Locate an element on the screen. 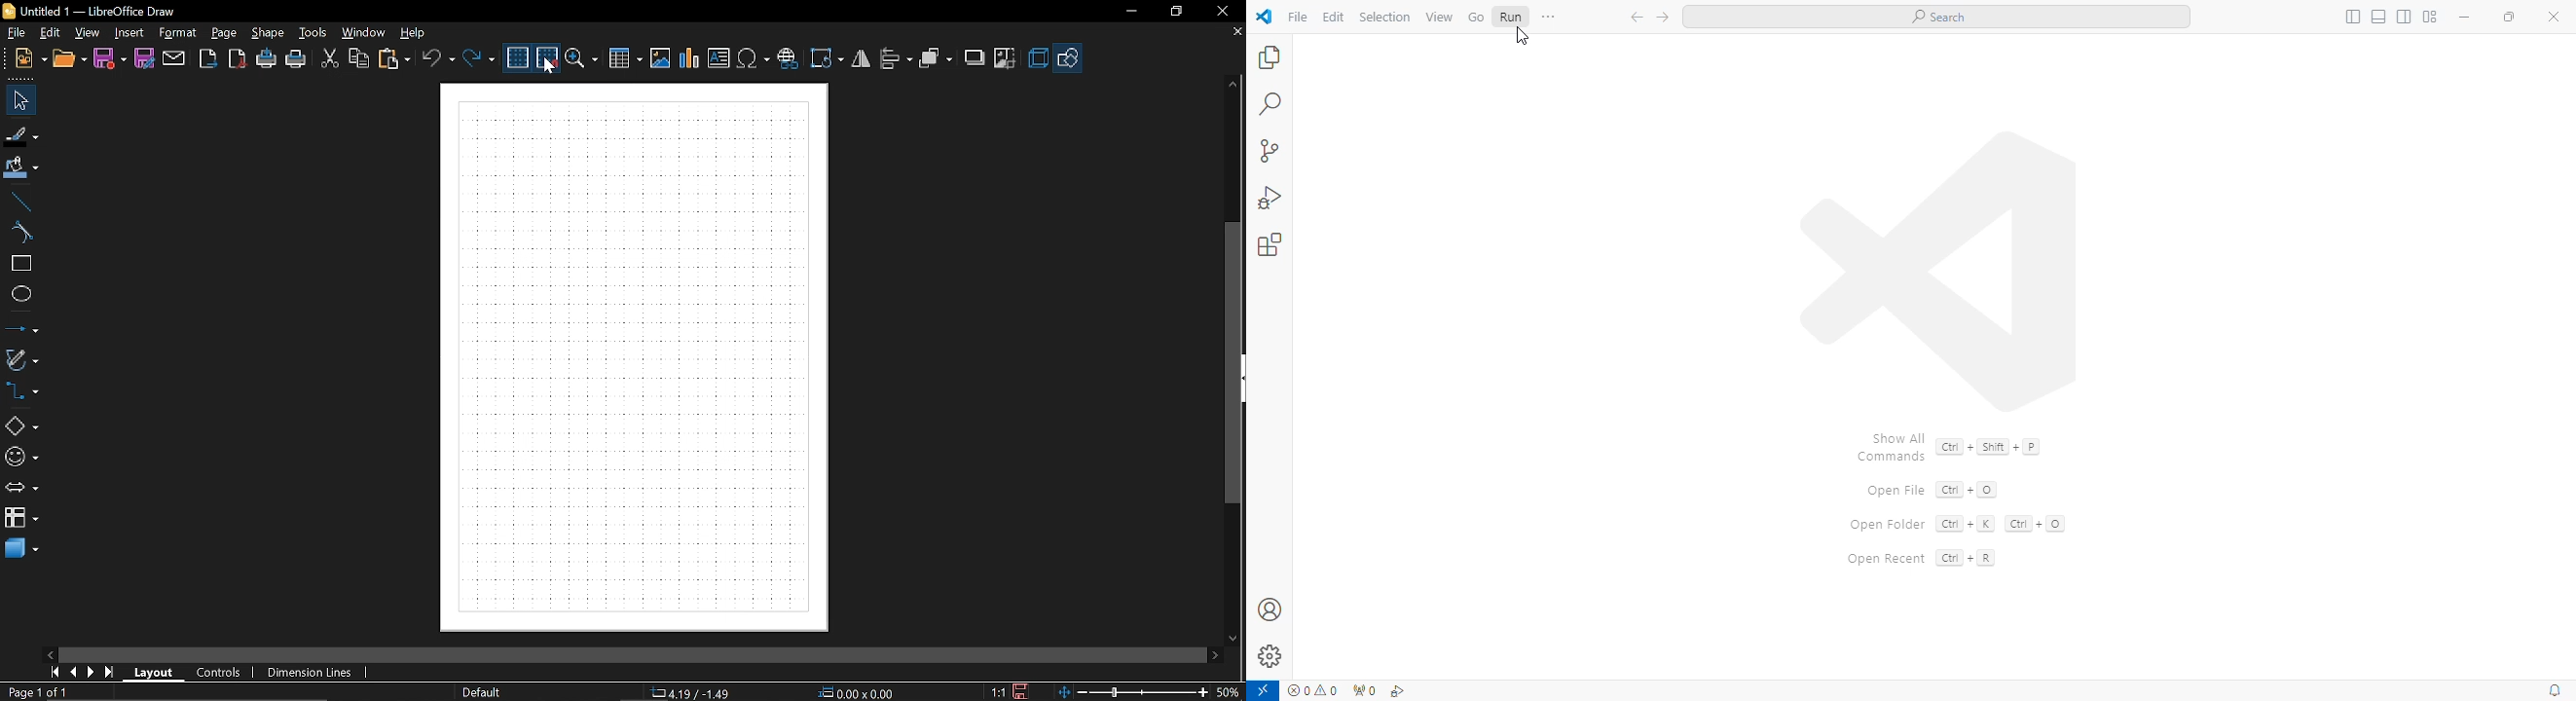 The height and width of the screenshot is (728, 2576). current page is located at coordinates (34, 692).